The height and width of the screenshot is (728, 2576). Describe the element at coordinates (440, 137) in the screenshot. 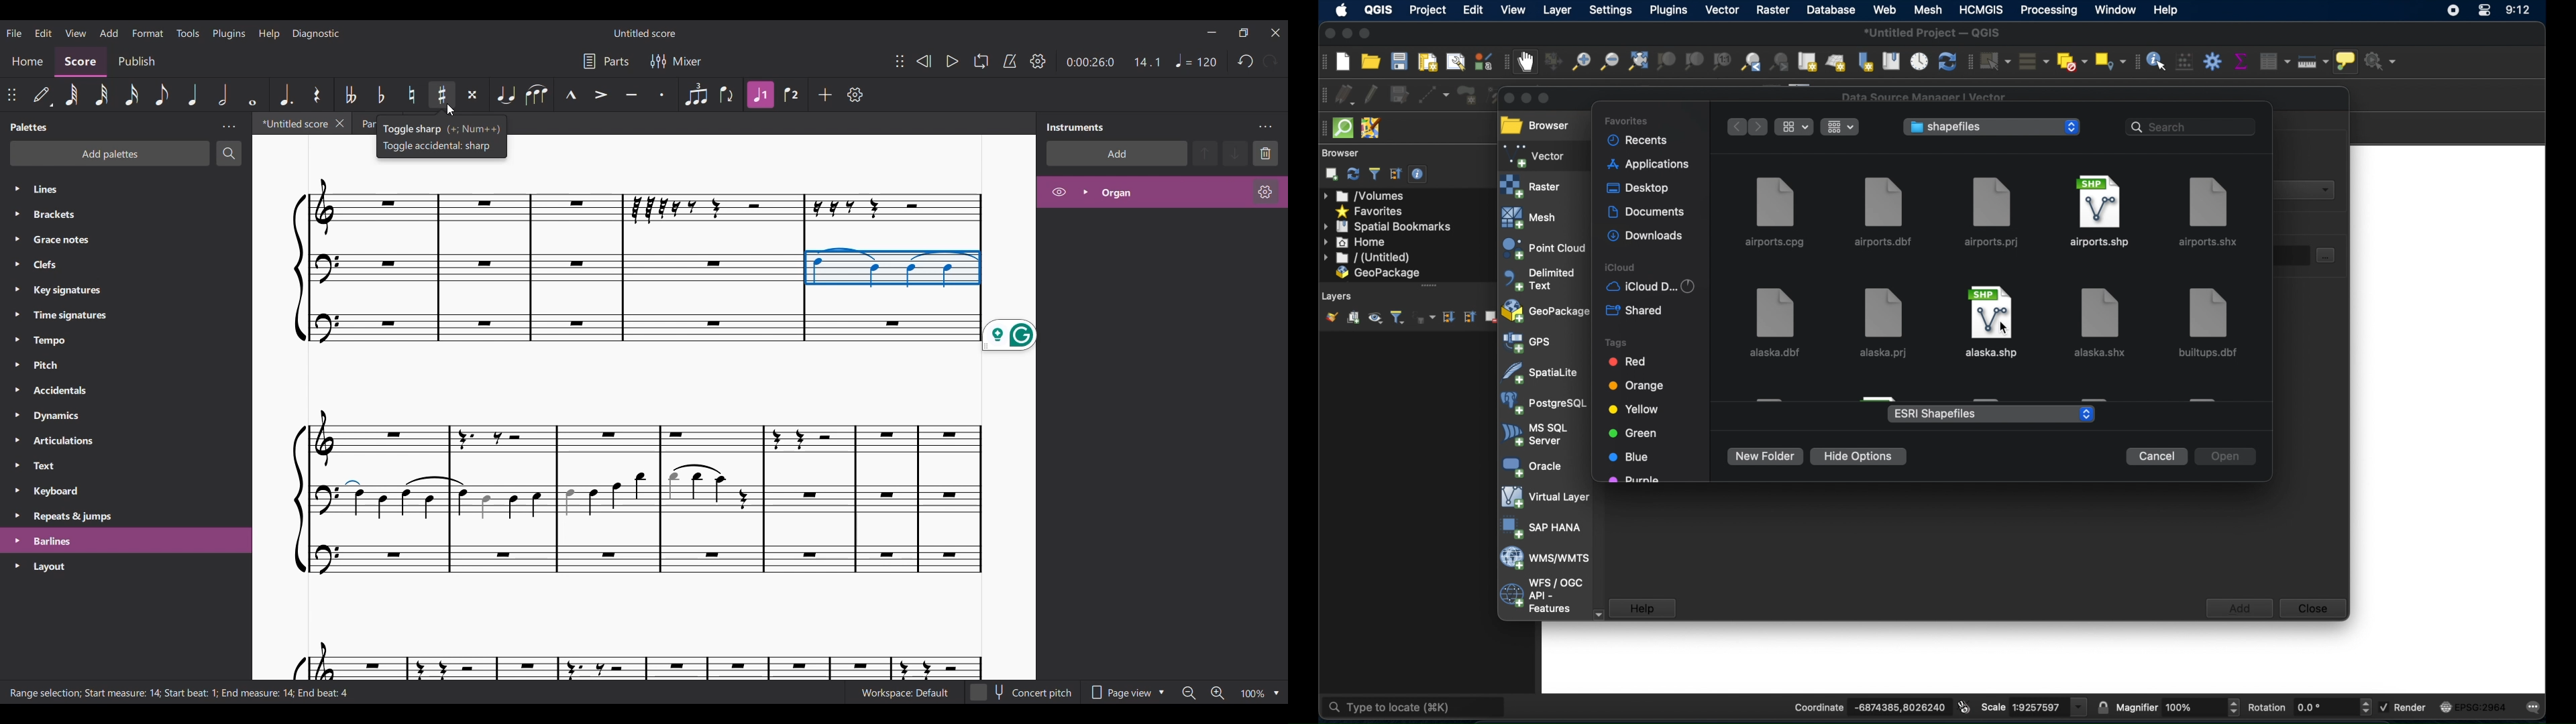

I see `Description of current selection by cursor` at that location.